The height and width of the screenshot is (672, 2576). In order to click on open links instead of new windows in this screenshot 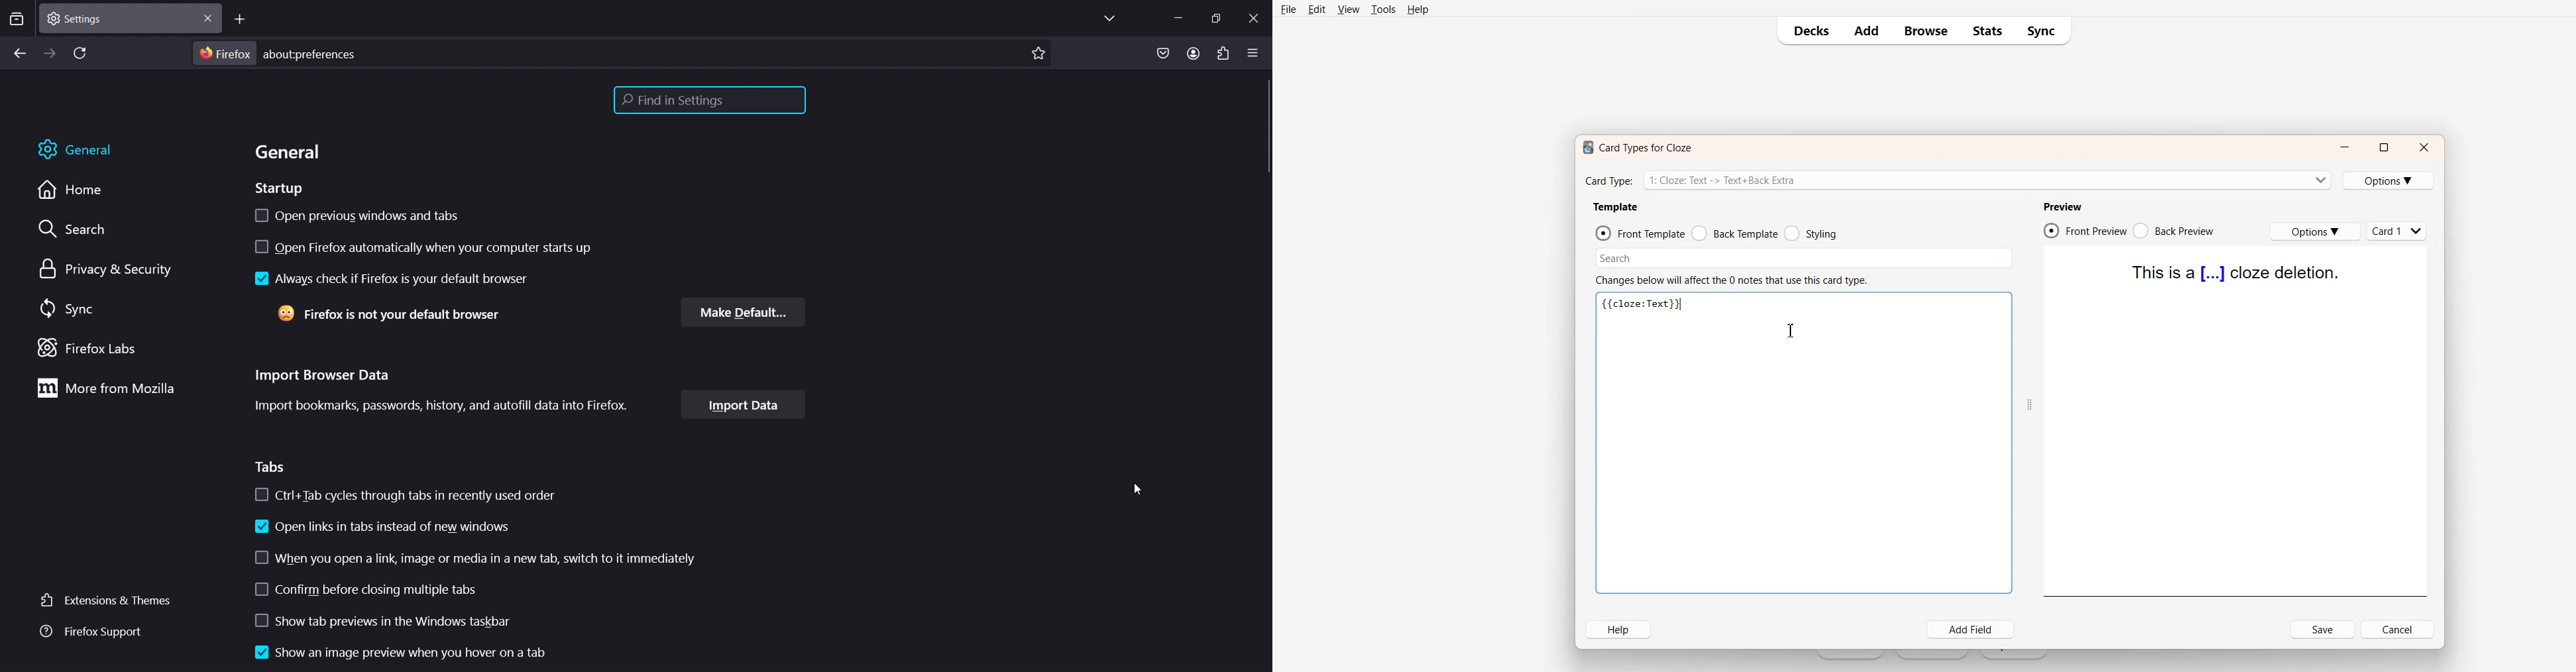, I will do `click(388, 527)`.